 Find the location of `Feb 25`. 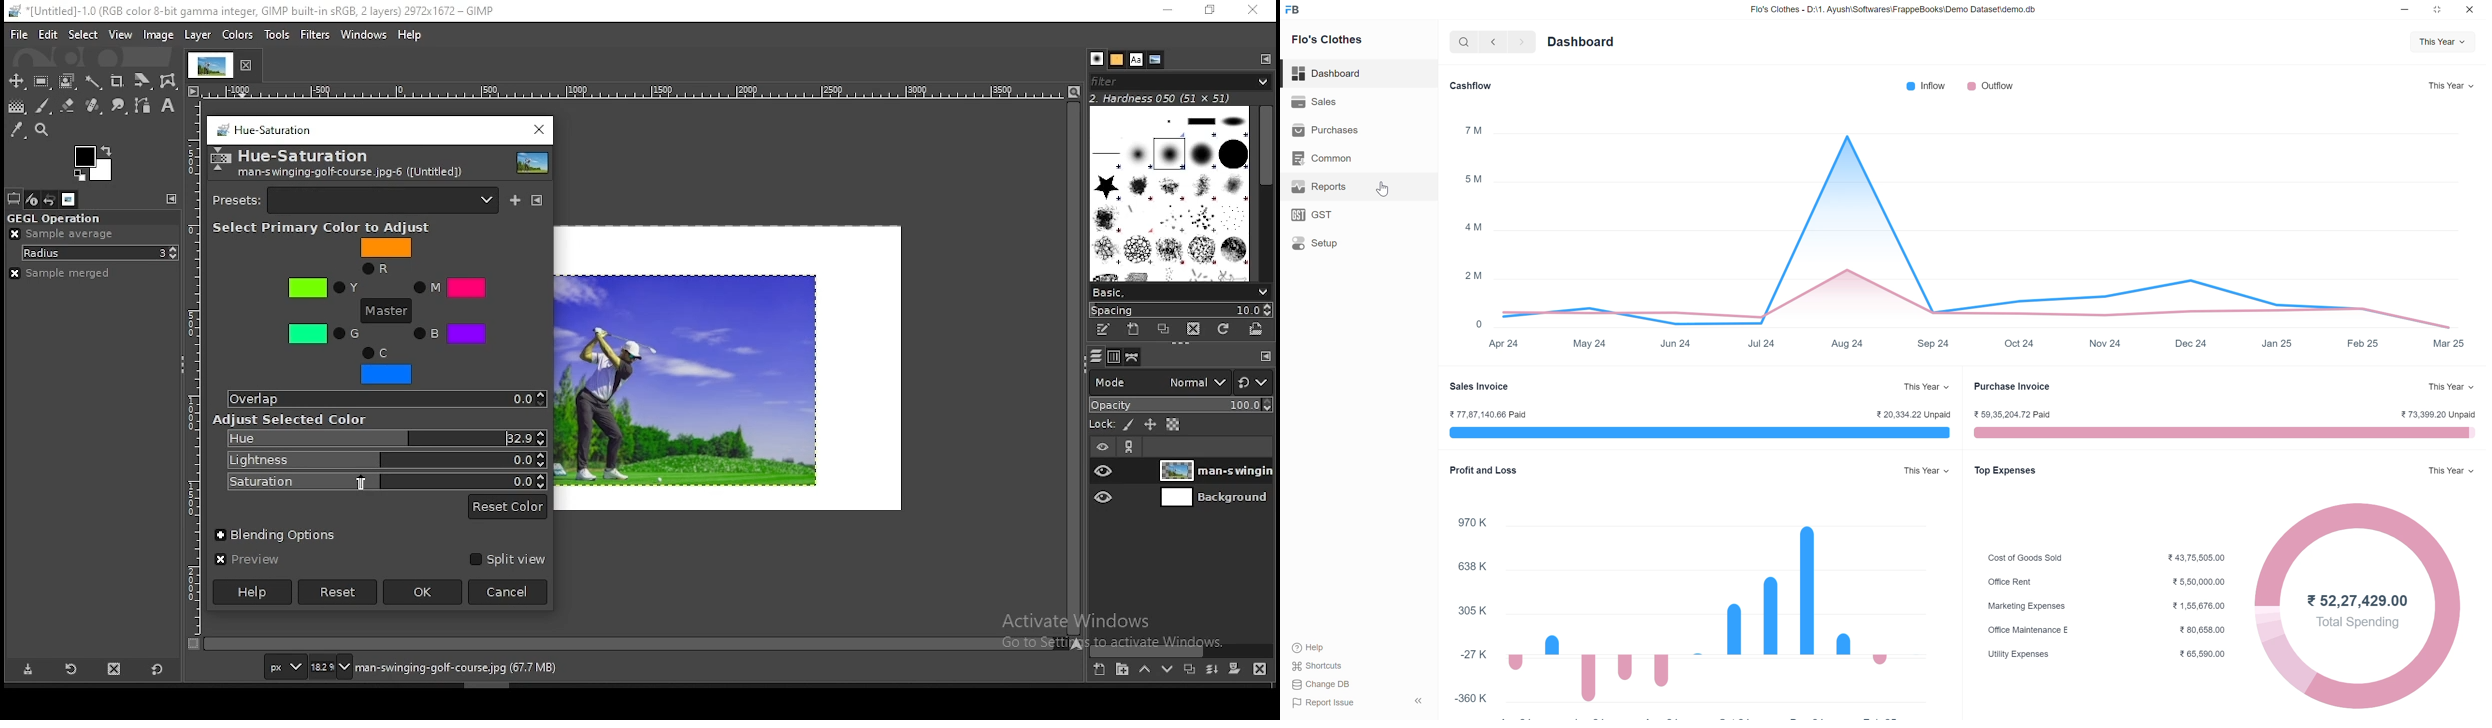

Feb 25 is located at coordinates (2359, 344).